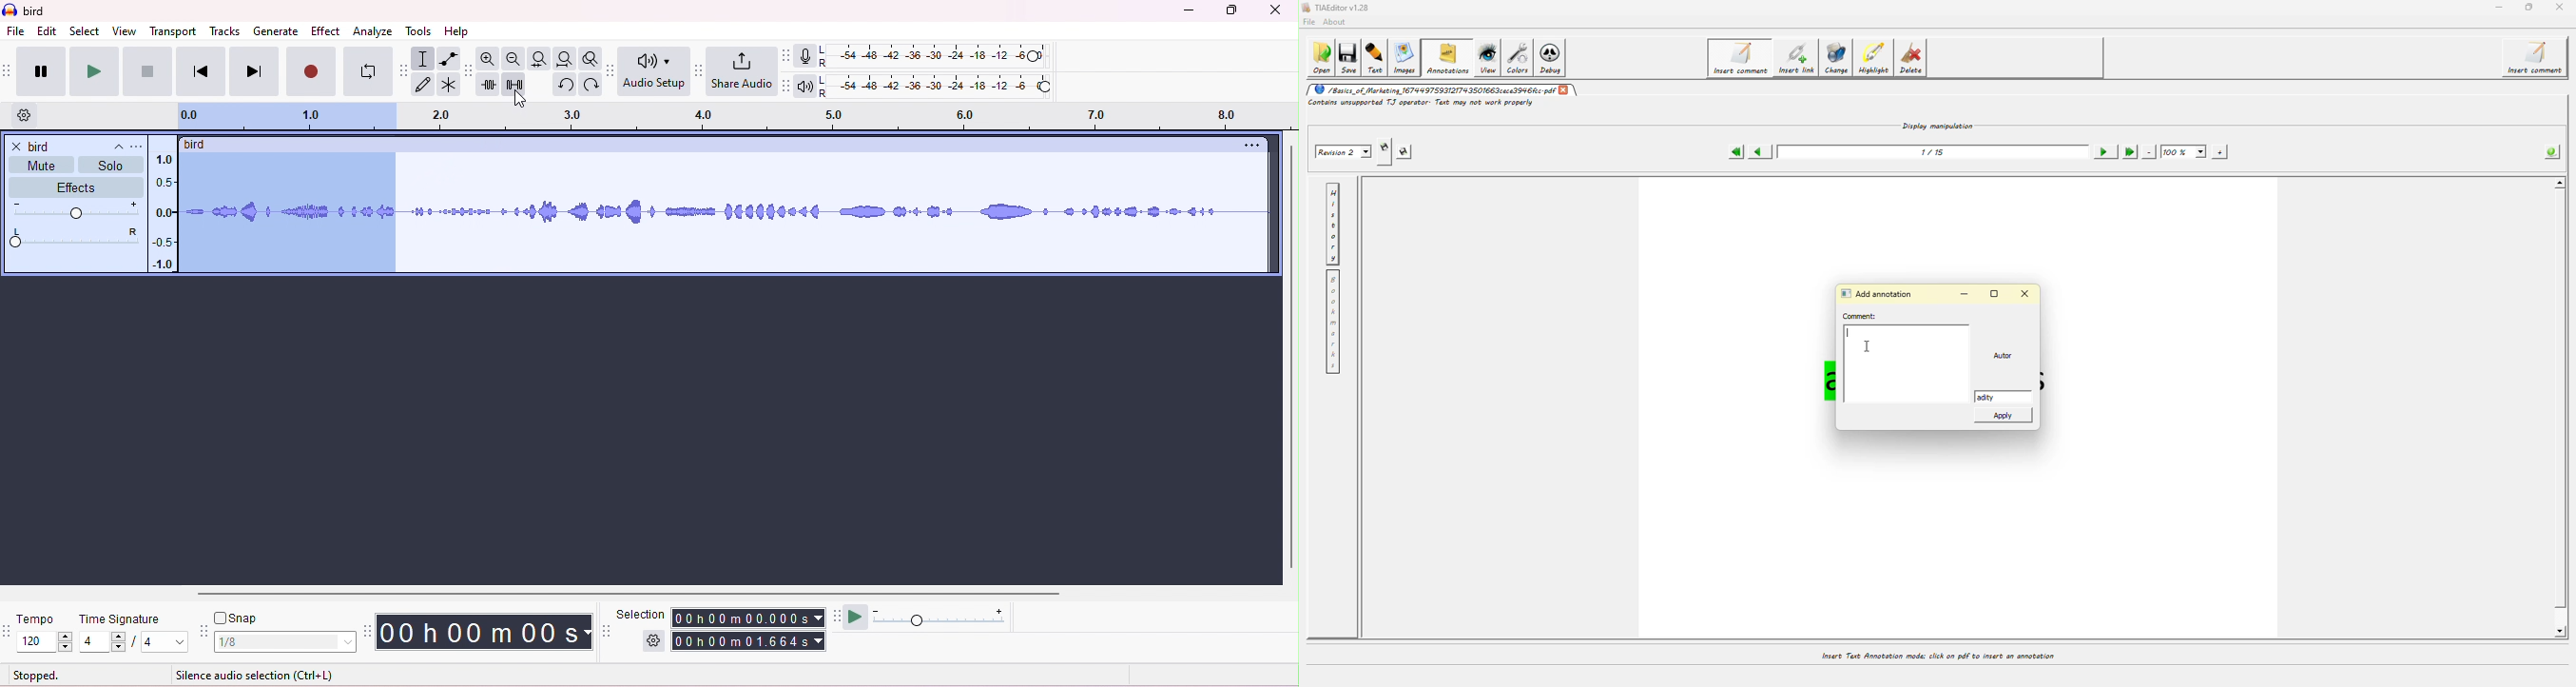 This screenshot has height=700, width=2576. What do you see at coordinates (447, 85) in the screenshot?
I see `multi ` at bounding box center [447, 85].